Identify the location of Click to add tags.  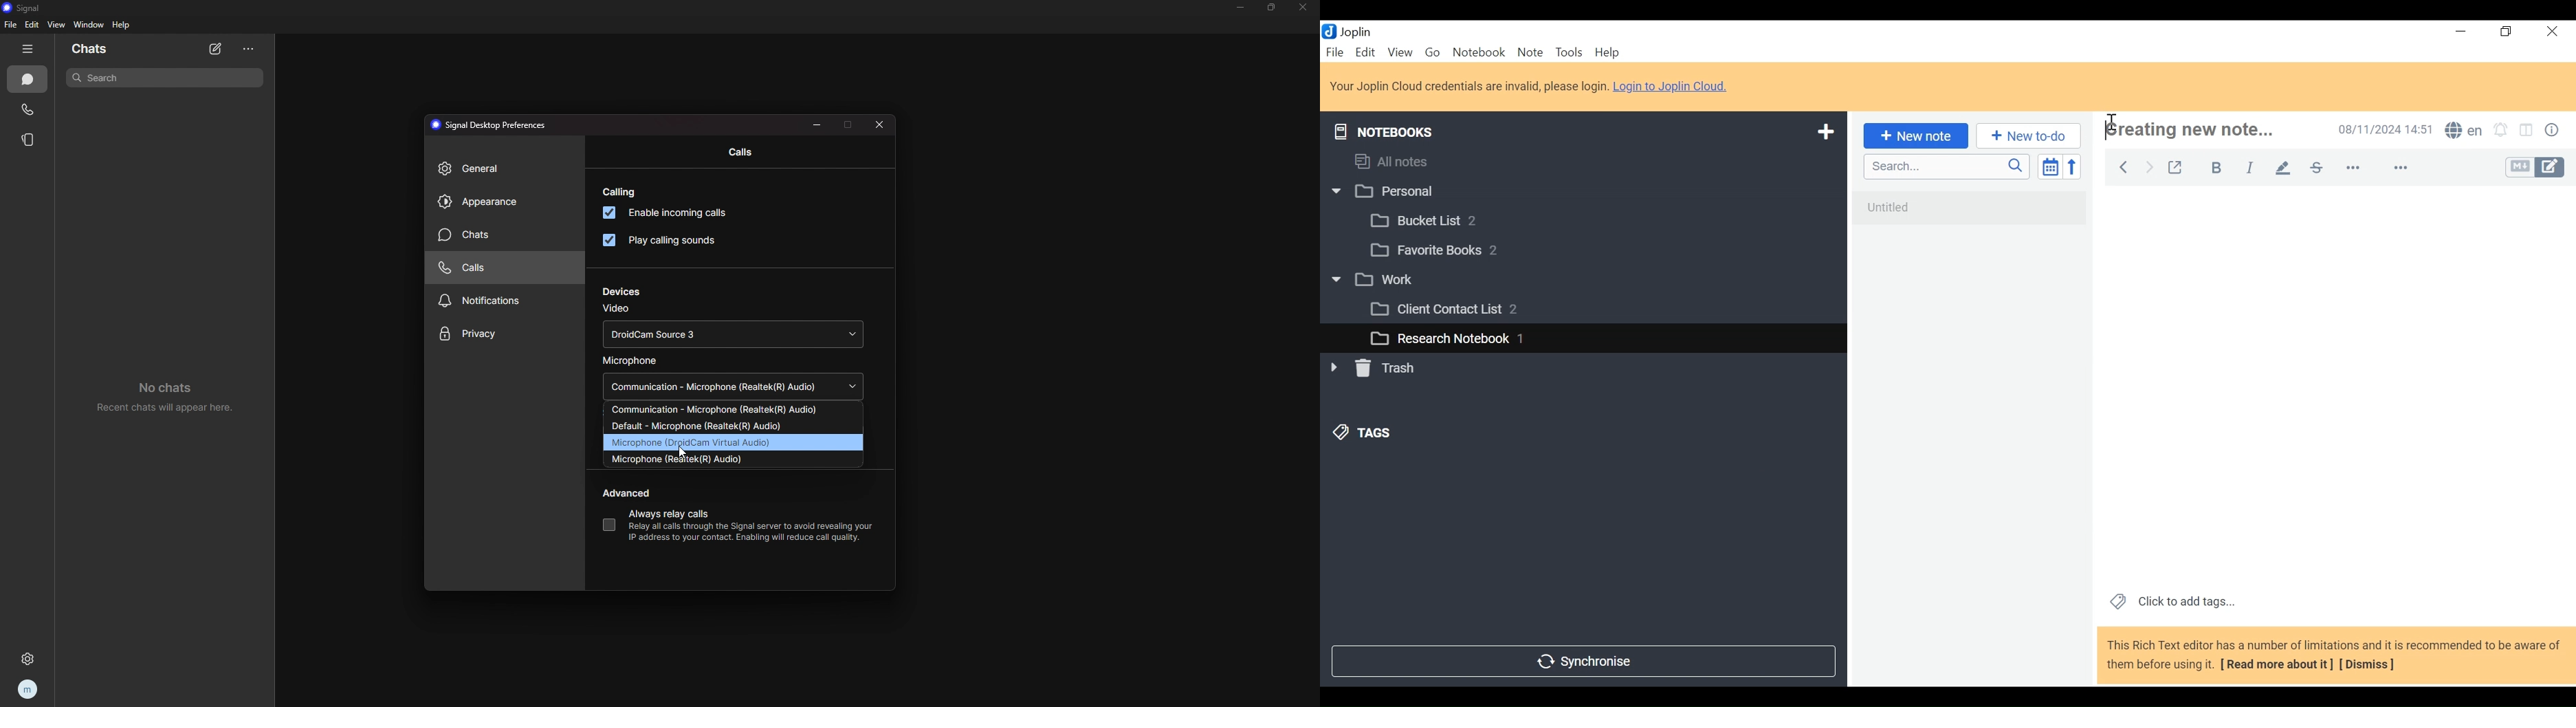
(2170, 600).